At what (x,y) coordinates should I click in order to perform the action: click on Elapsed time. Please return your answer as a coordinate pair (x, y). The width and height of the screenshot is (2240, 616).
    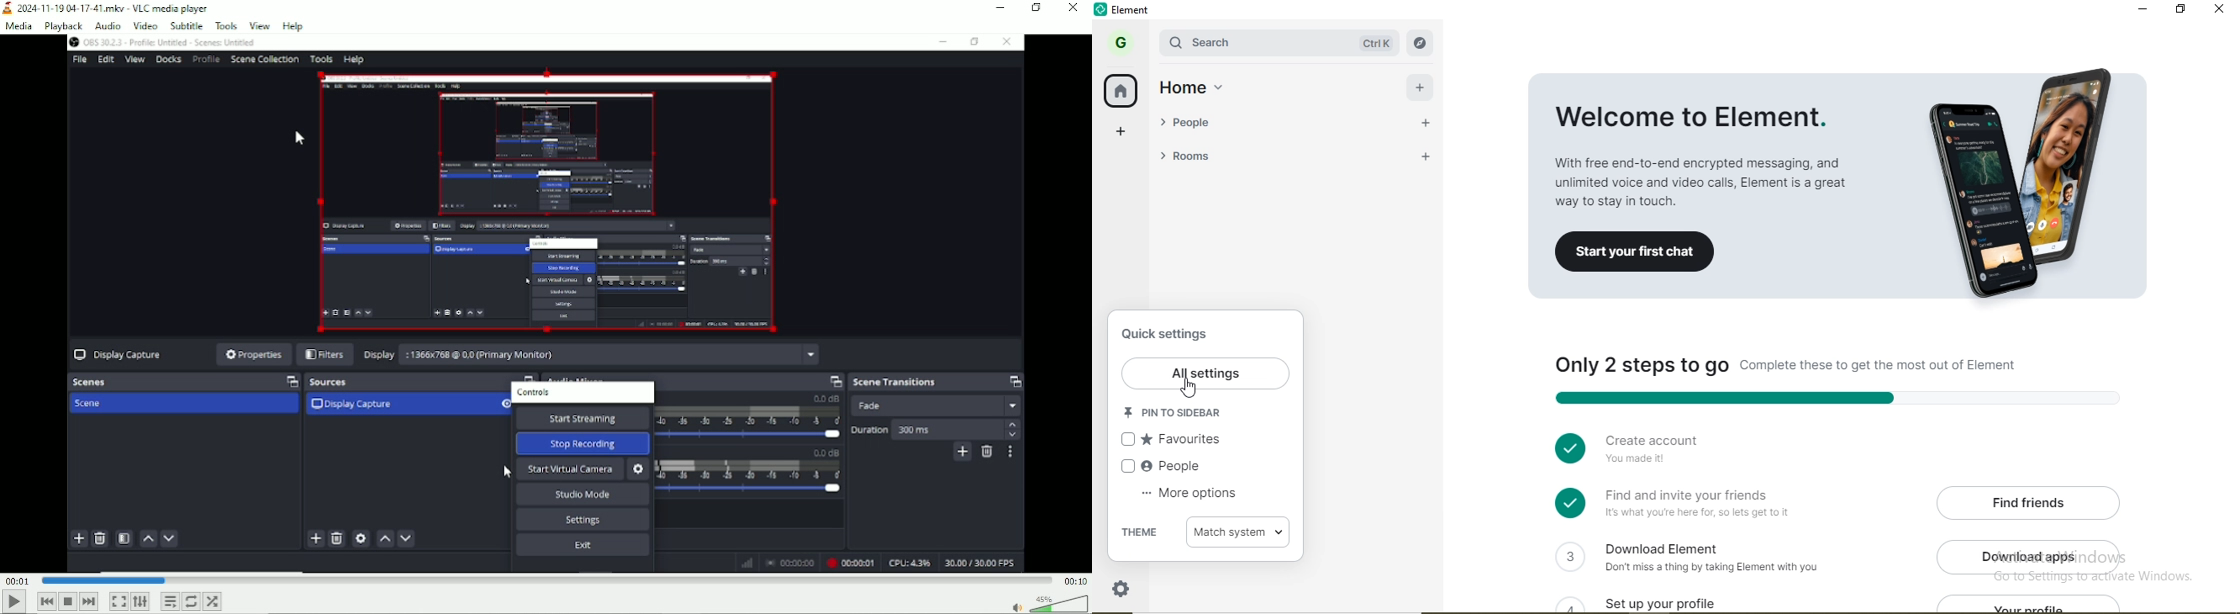
    Looking at the image, I should click on (18, 582).